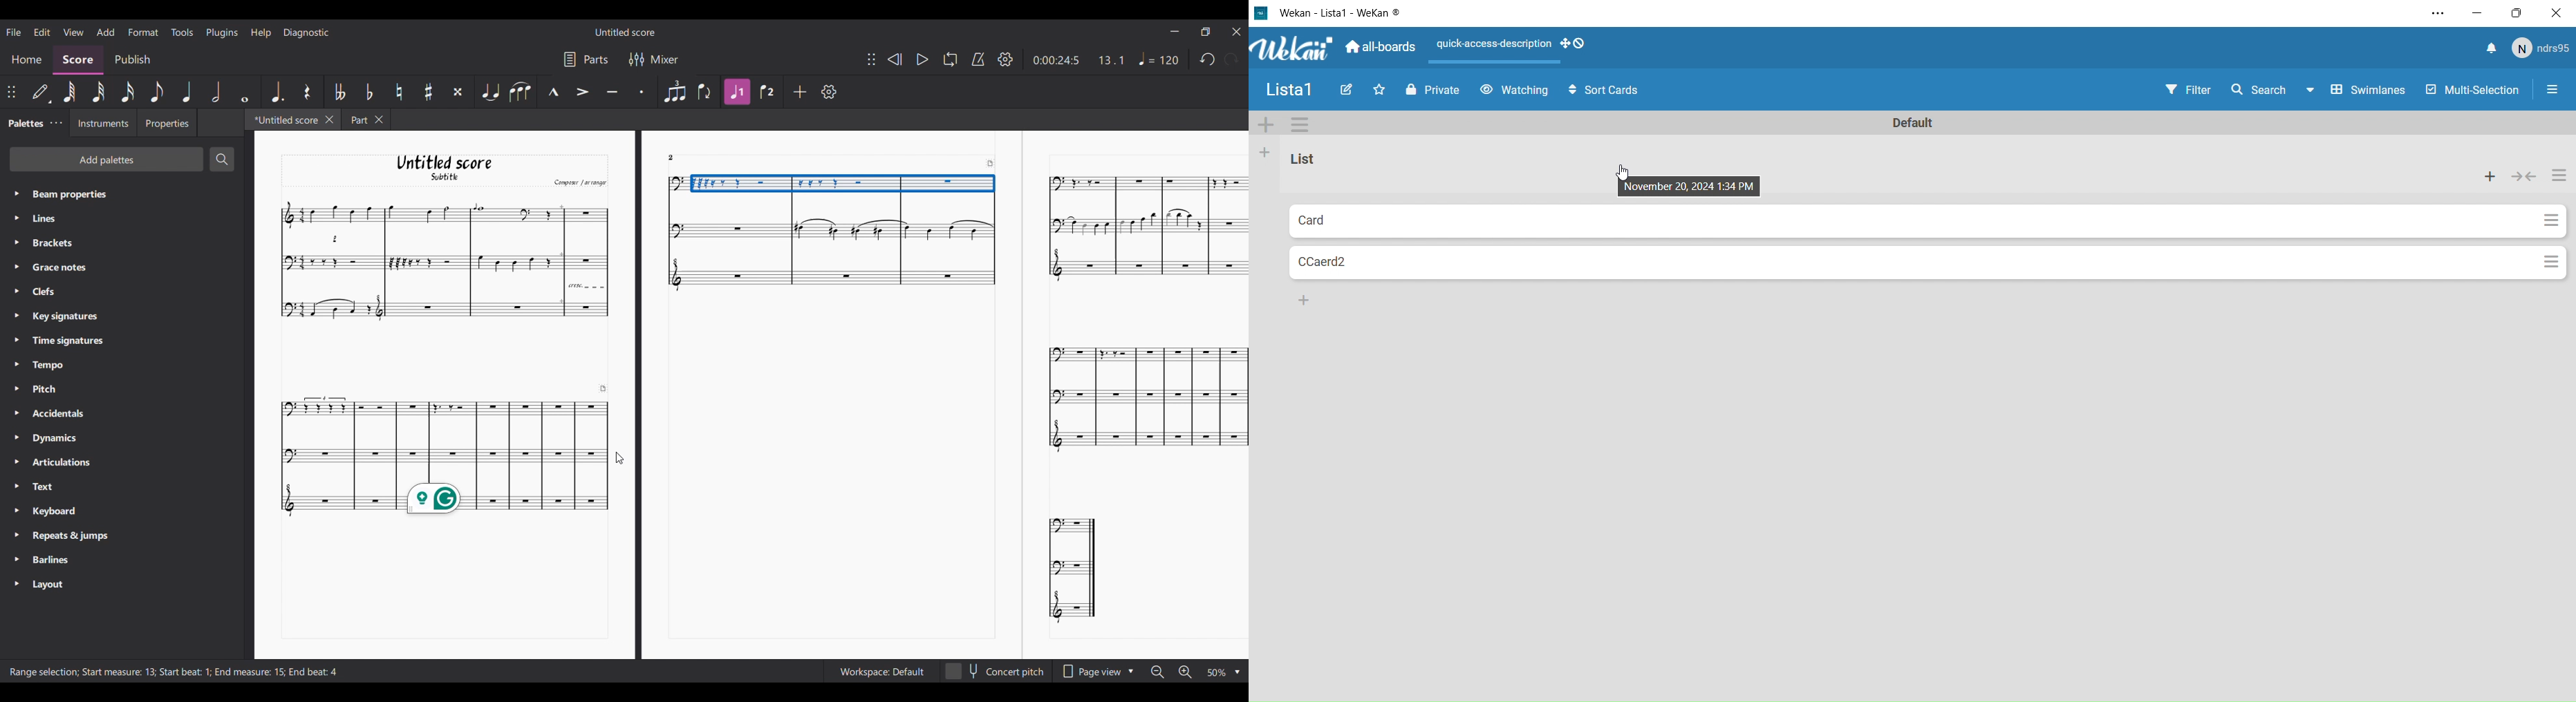 This screenshot has width=2576, height=728. What do you see at coordinates (261, 32) in the screenshot?
I see `Help menu` at bounding box center [261, 32].